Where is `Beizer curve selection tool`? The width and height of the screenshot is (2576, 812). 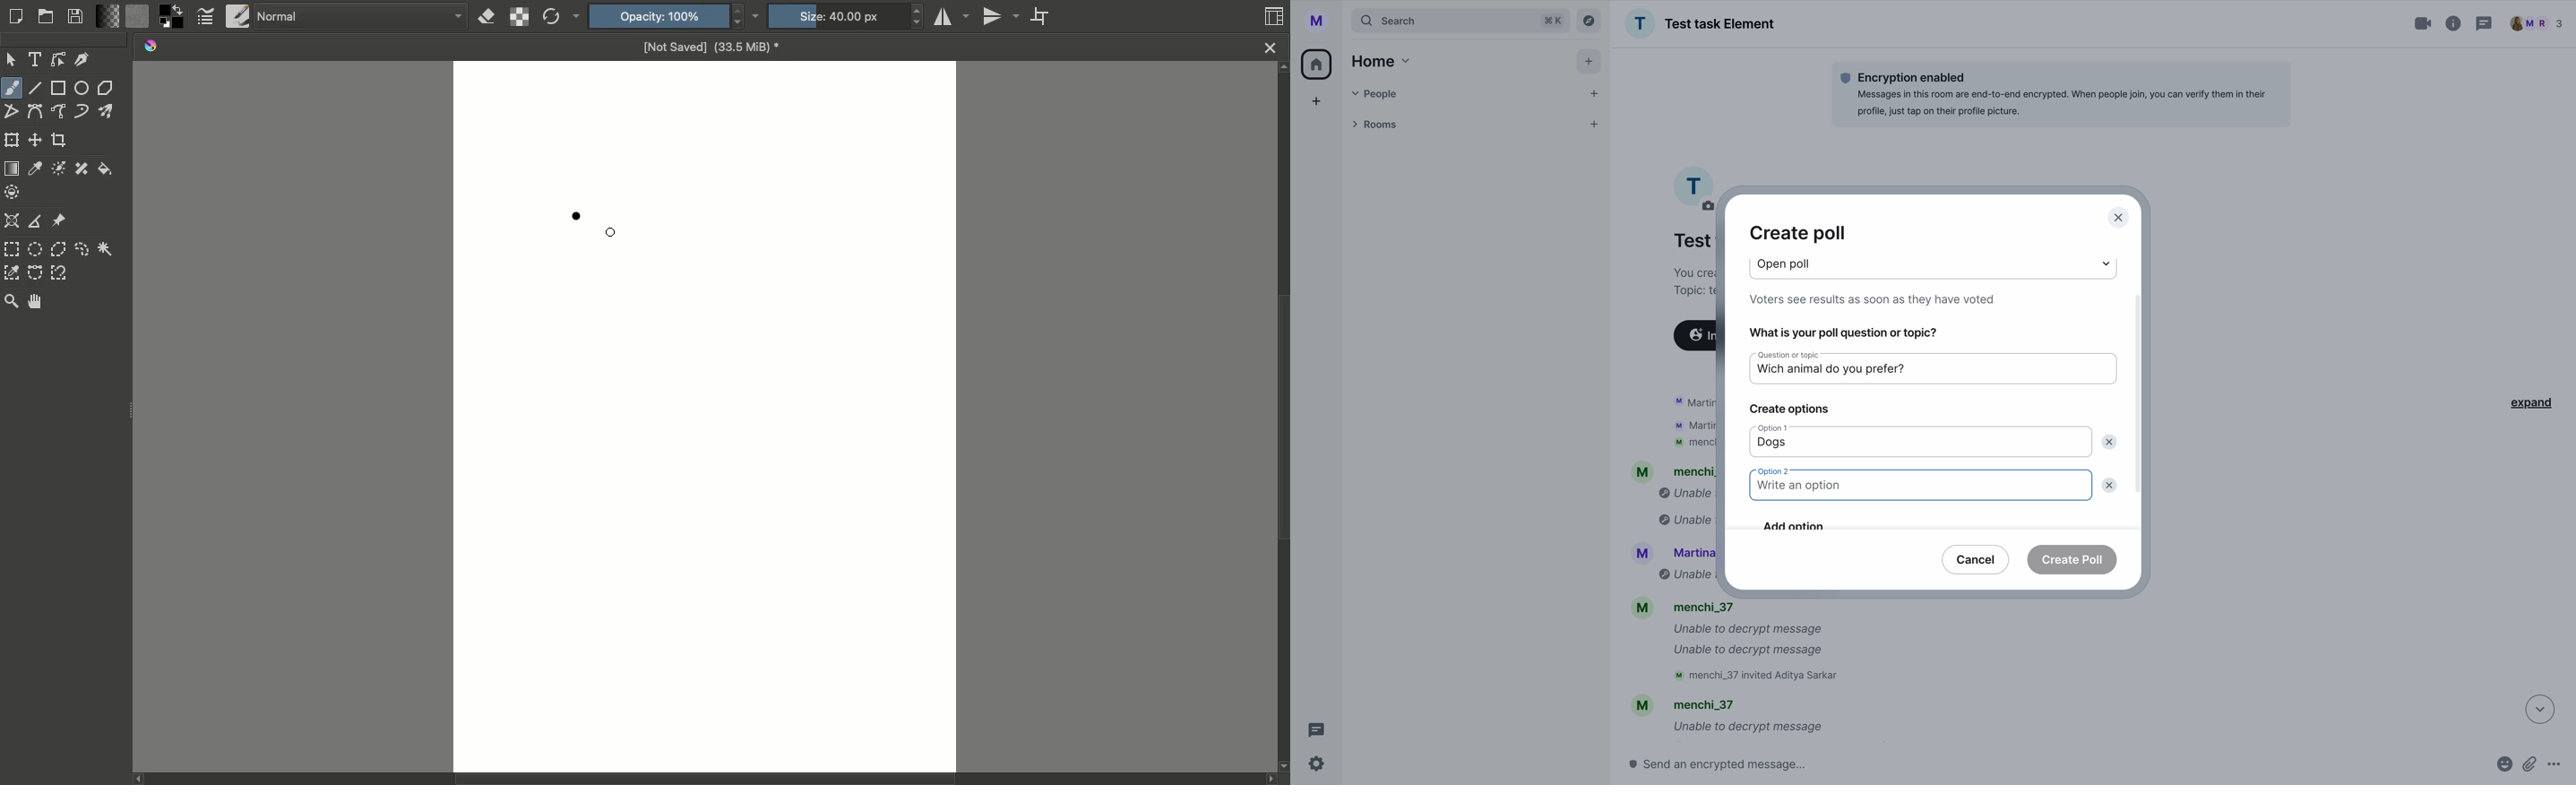 Beizer curve selection tool is located at coordinates (36, 272).